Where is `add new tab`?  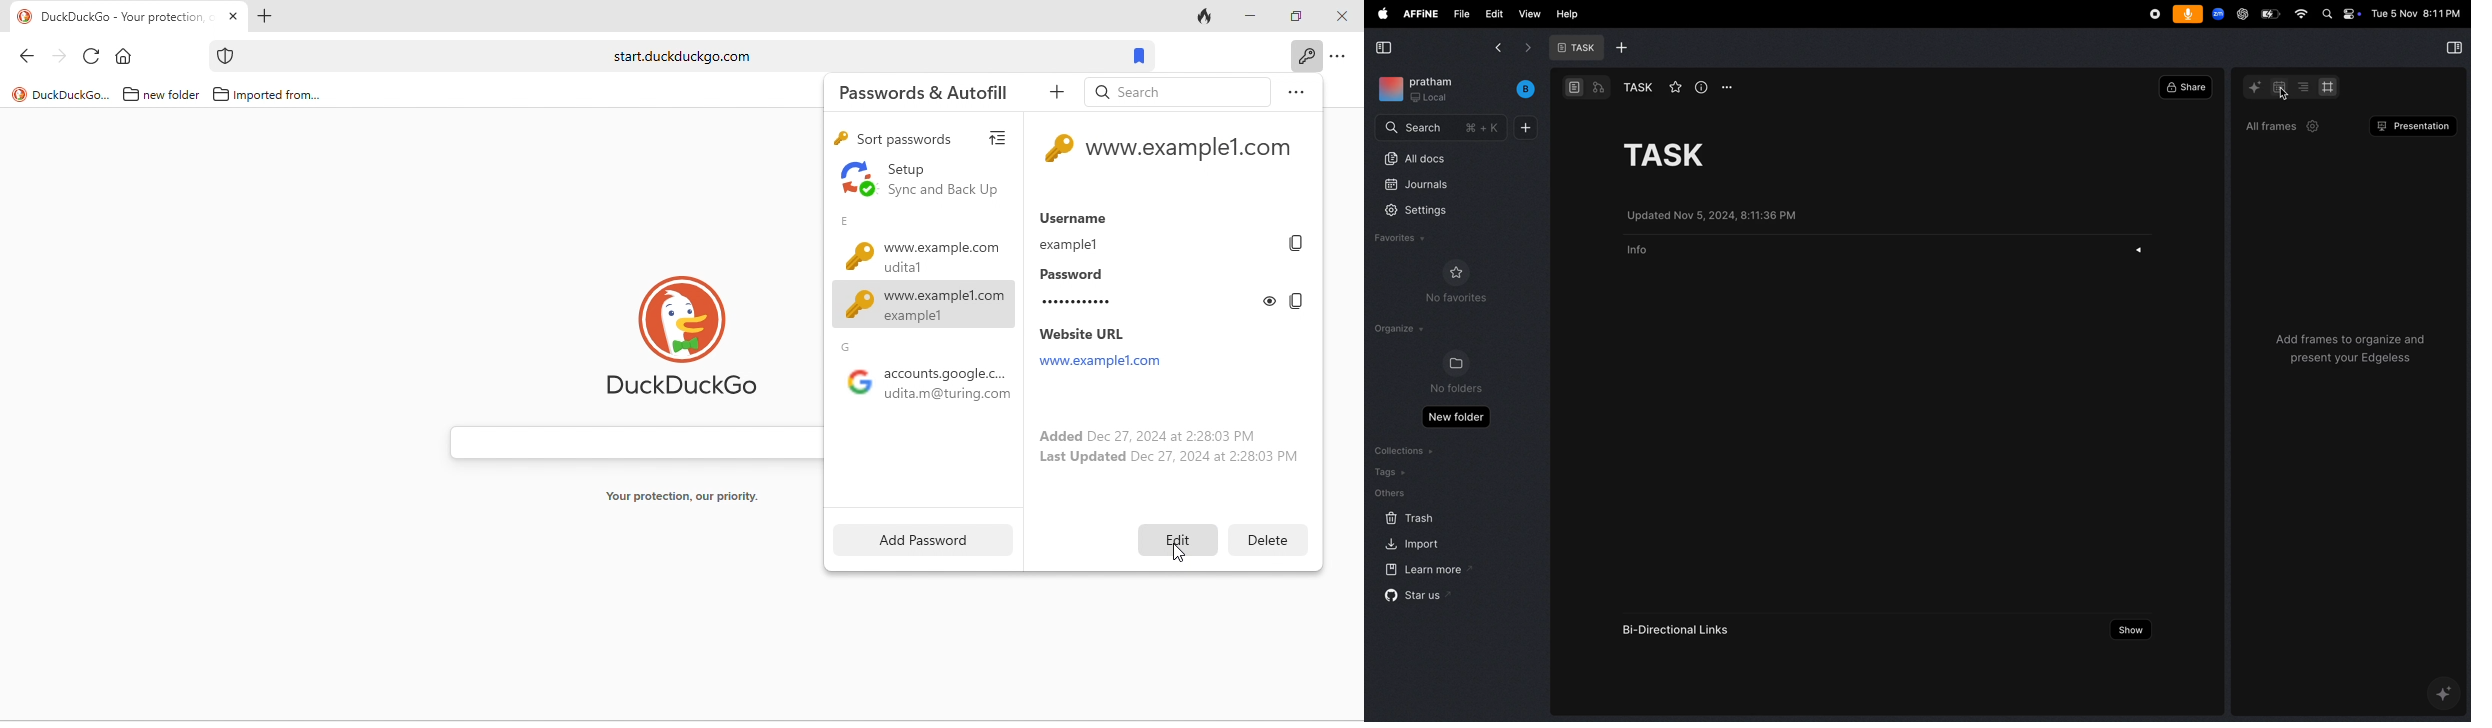 add new tab is located at coordinates (267, 16).